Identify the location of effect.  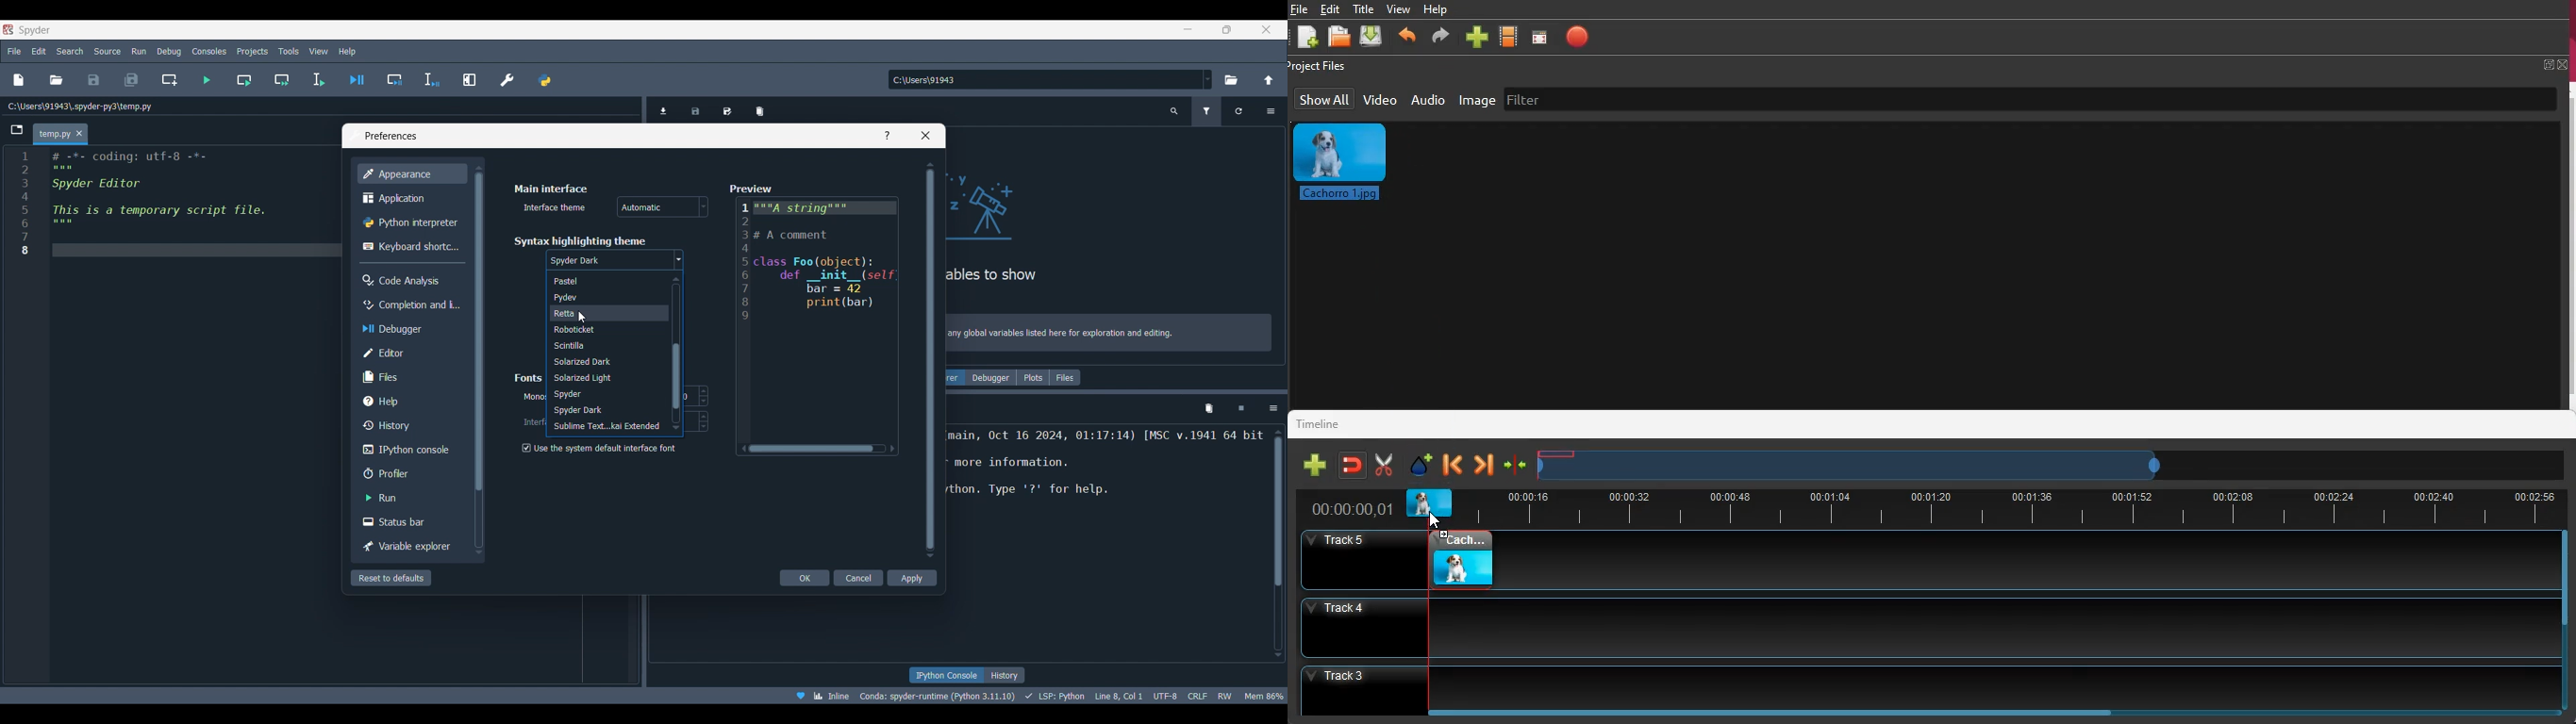
(1420, 464).